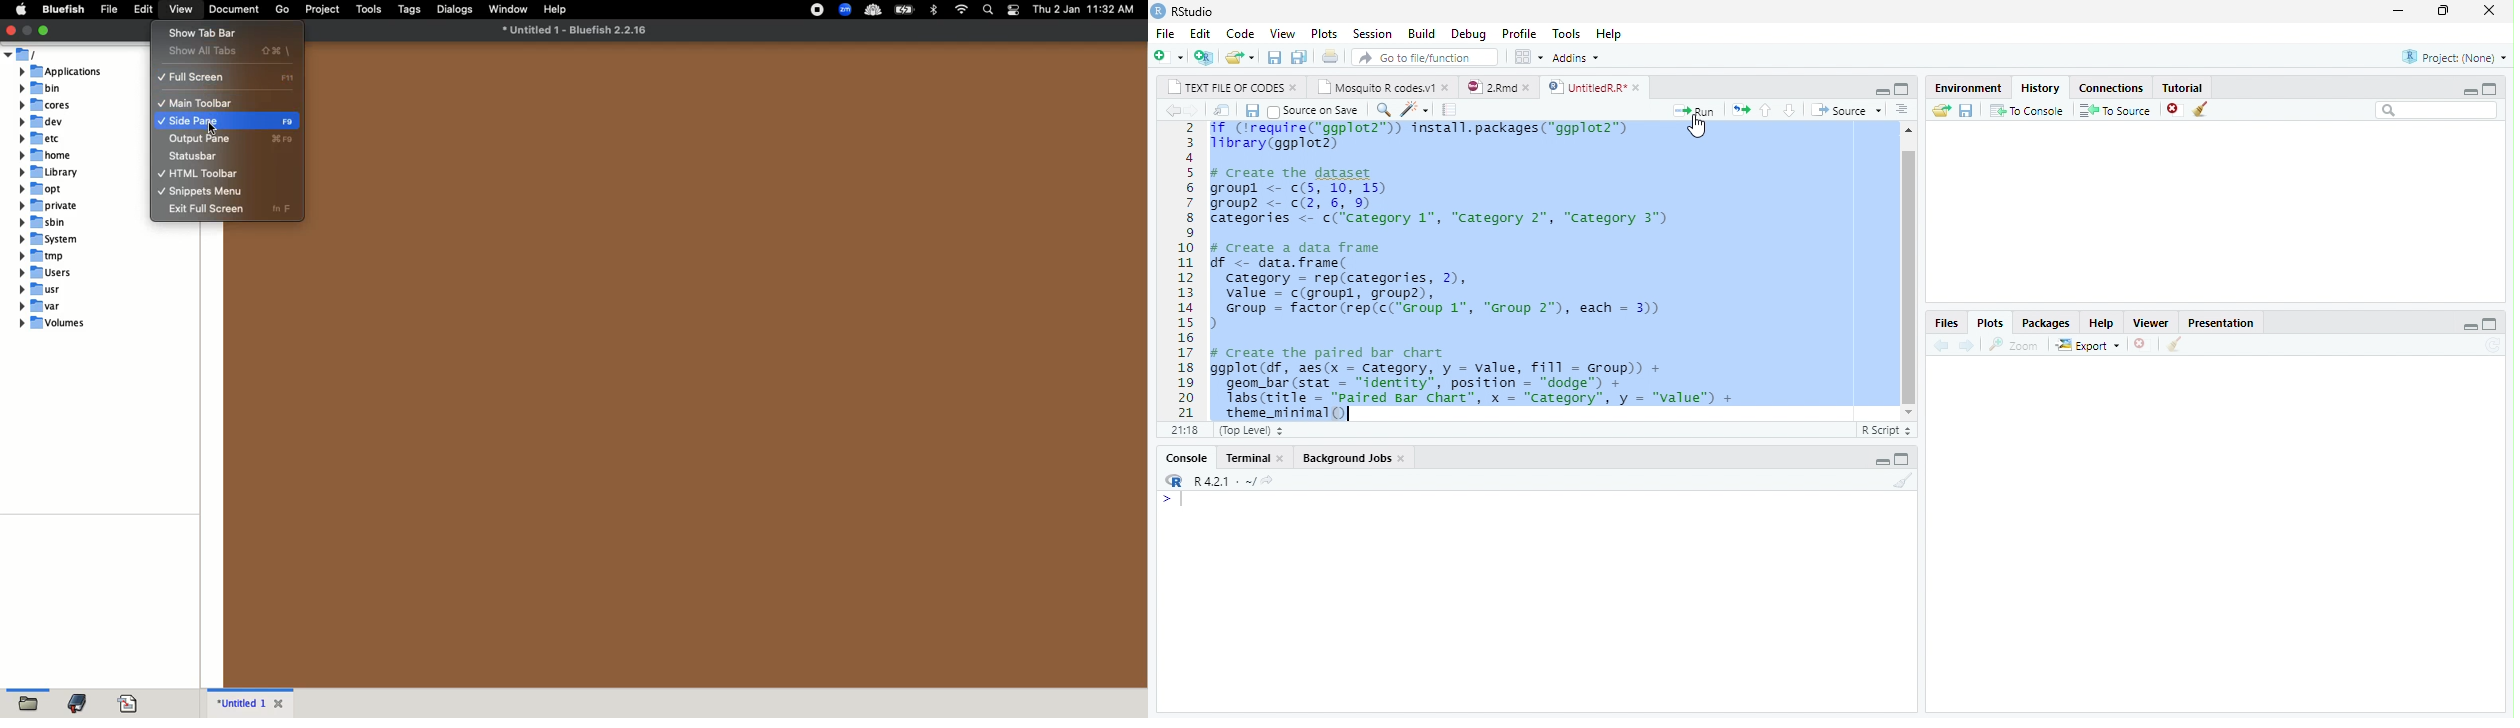 The image size is (2520, 728). What do you see at coordinates (2434, 111) in the screenshot?
I see `search` at bounding box center [2434, 111].